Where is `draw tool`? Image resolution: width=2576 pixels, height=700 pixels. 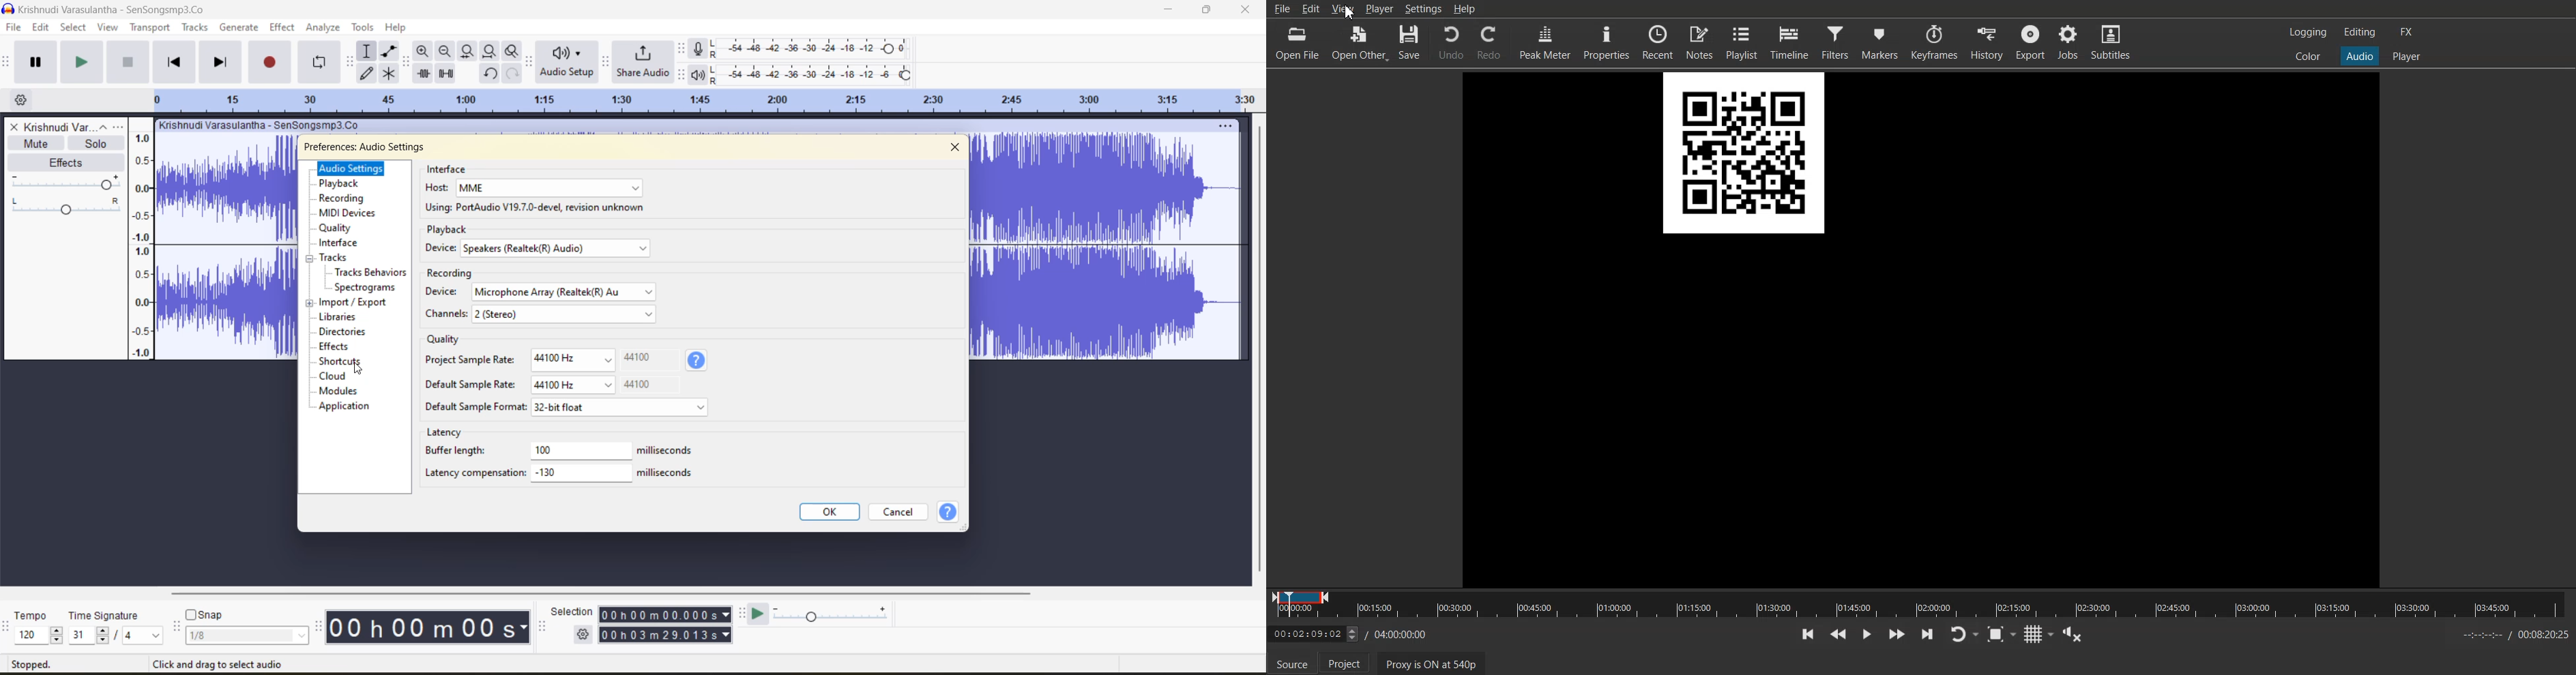
draw tool is located at coordinates (368, 73).